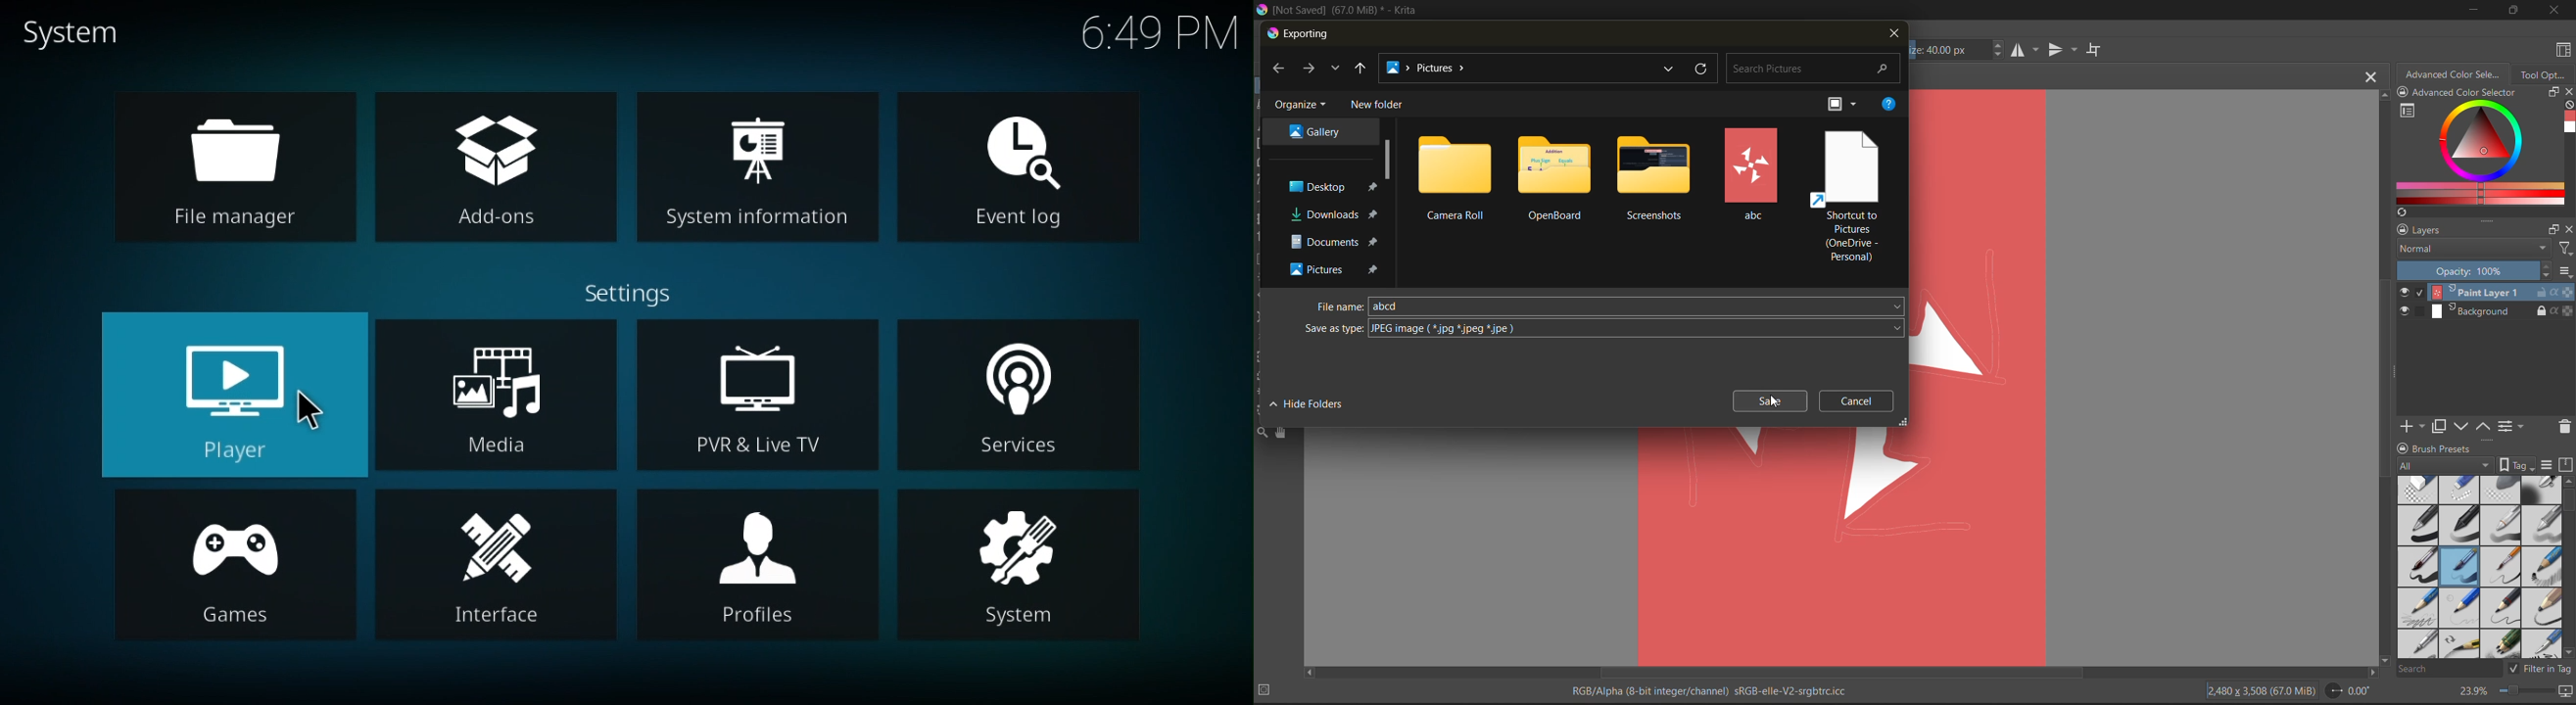 This screenshot has height=728, width=2576. Describe the element at coordinates (2482, 93) in the screenshot. I see `Advanced color selector` at that location.